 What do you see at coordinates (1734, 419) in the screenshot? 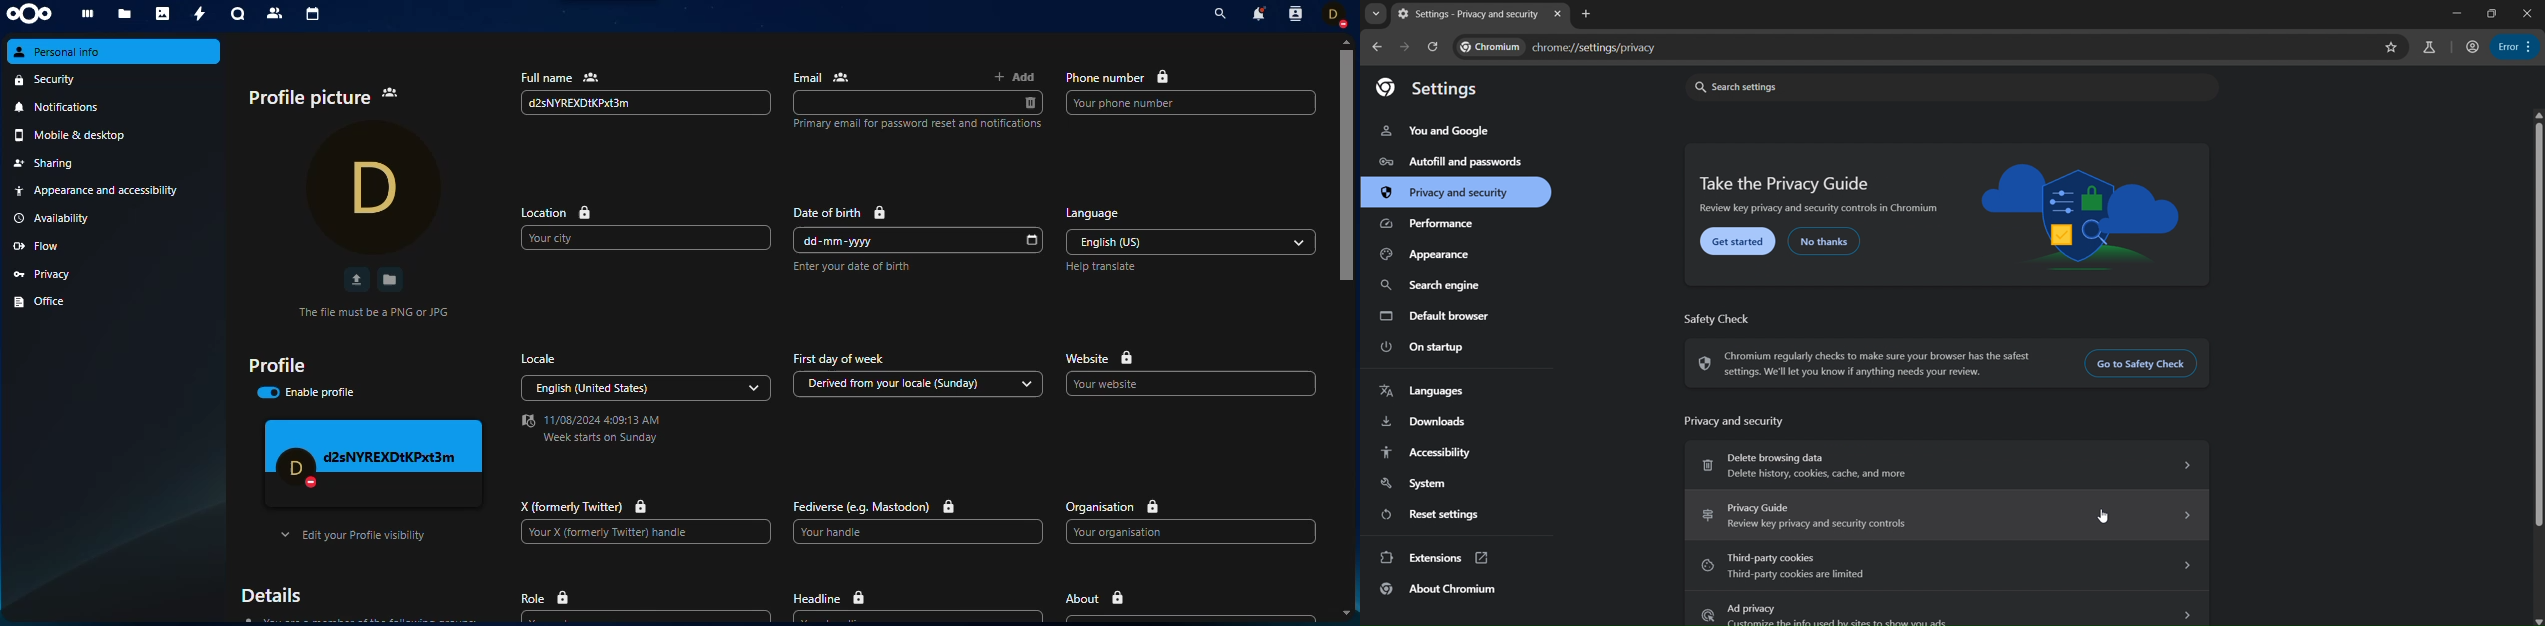
I see `privacy and security` at bounding box center [1734, 419].